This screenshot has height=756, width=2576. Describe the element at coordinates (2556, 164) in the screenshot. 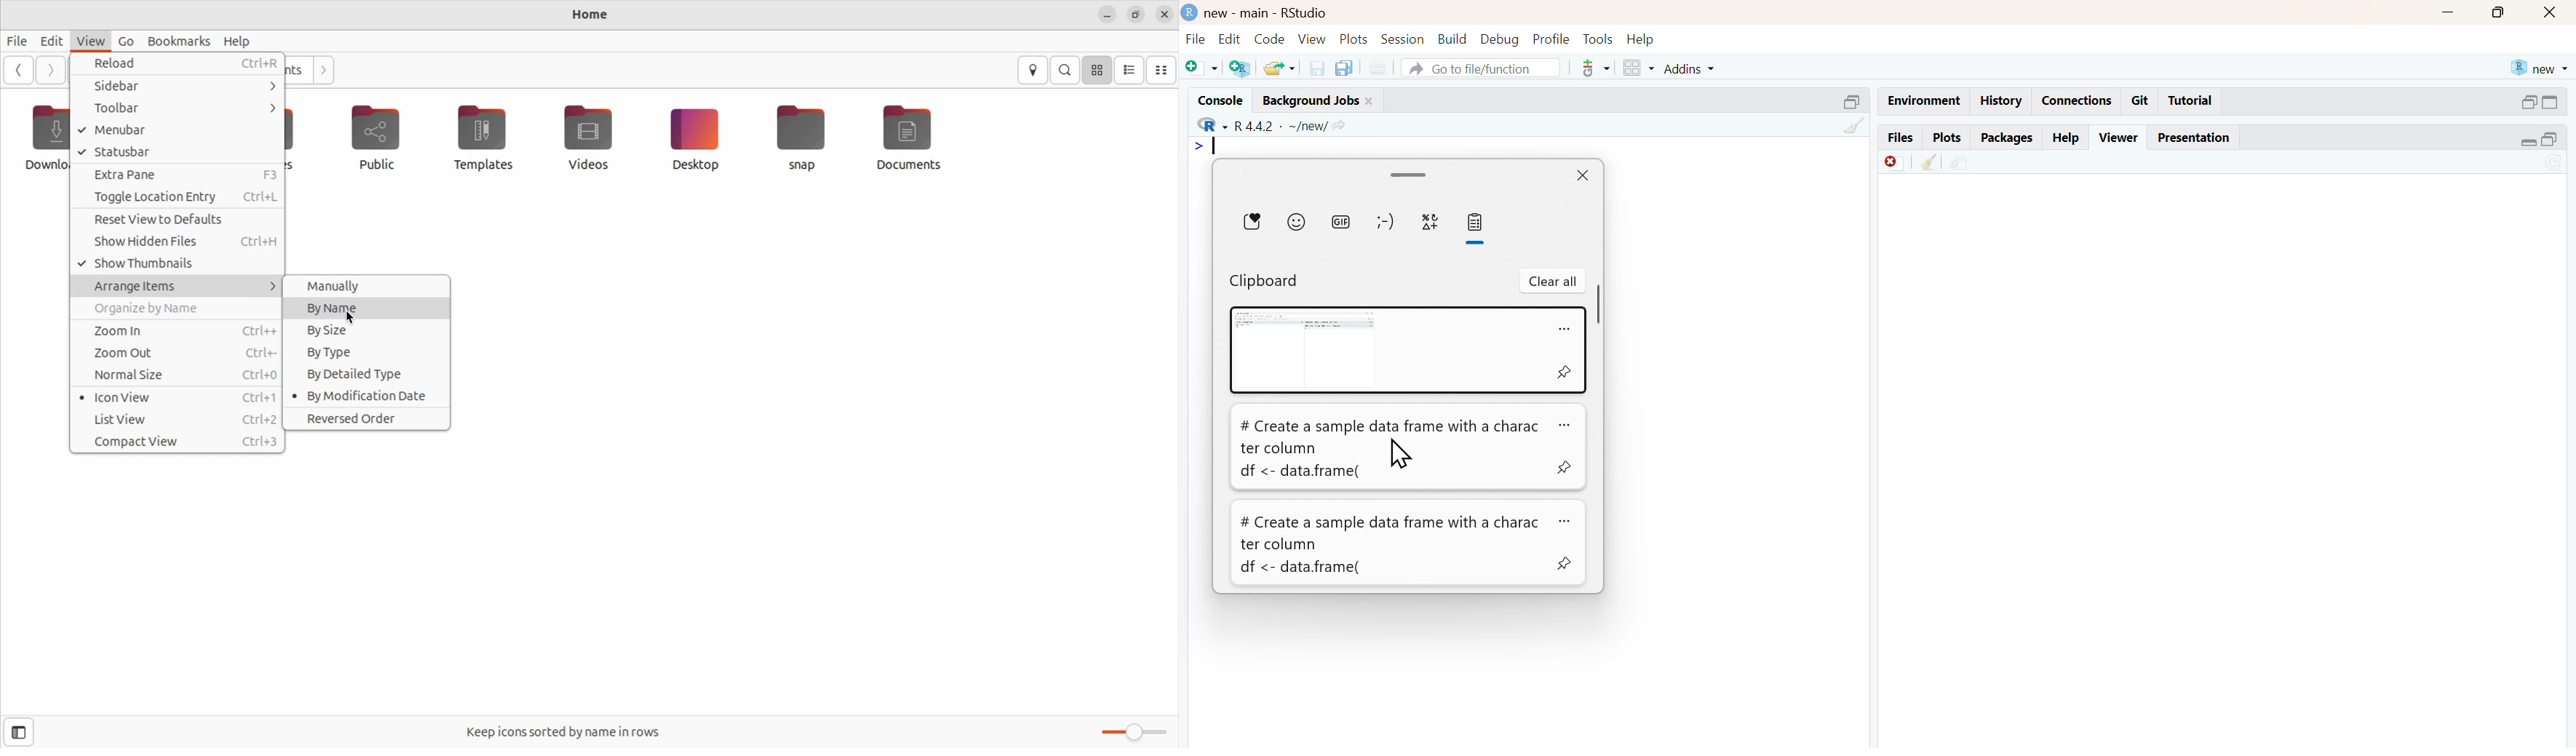

I see `sync` at that location.